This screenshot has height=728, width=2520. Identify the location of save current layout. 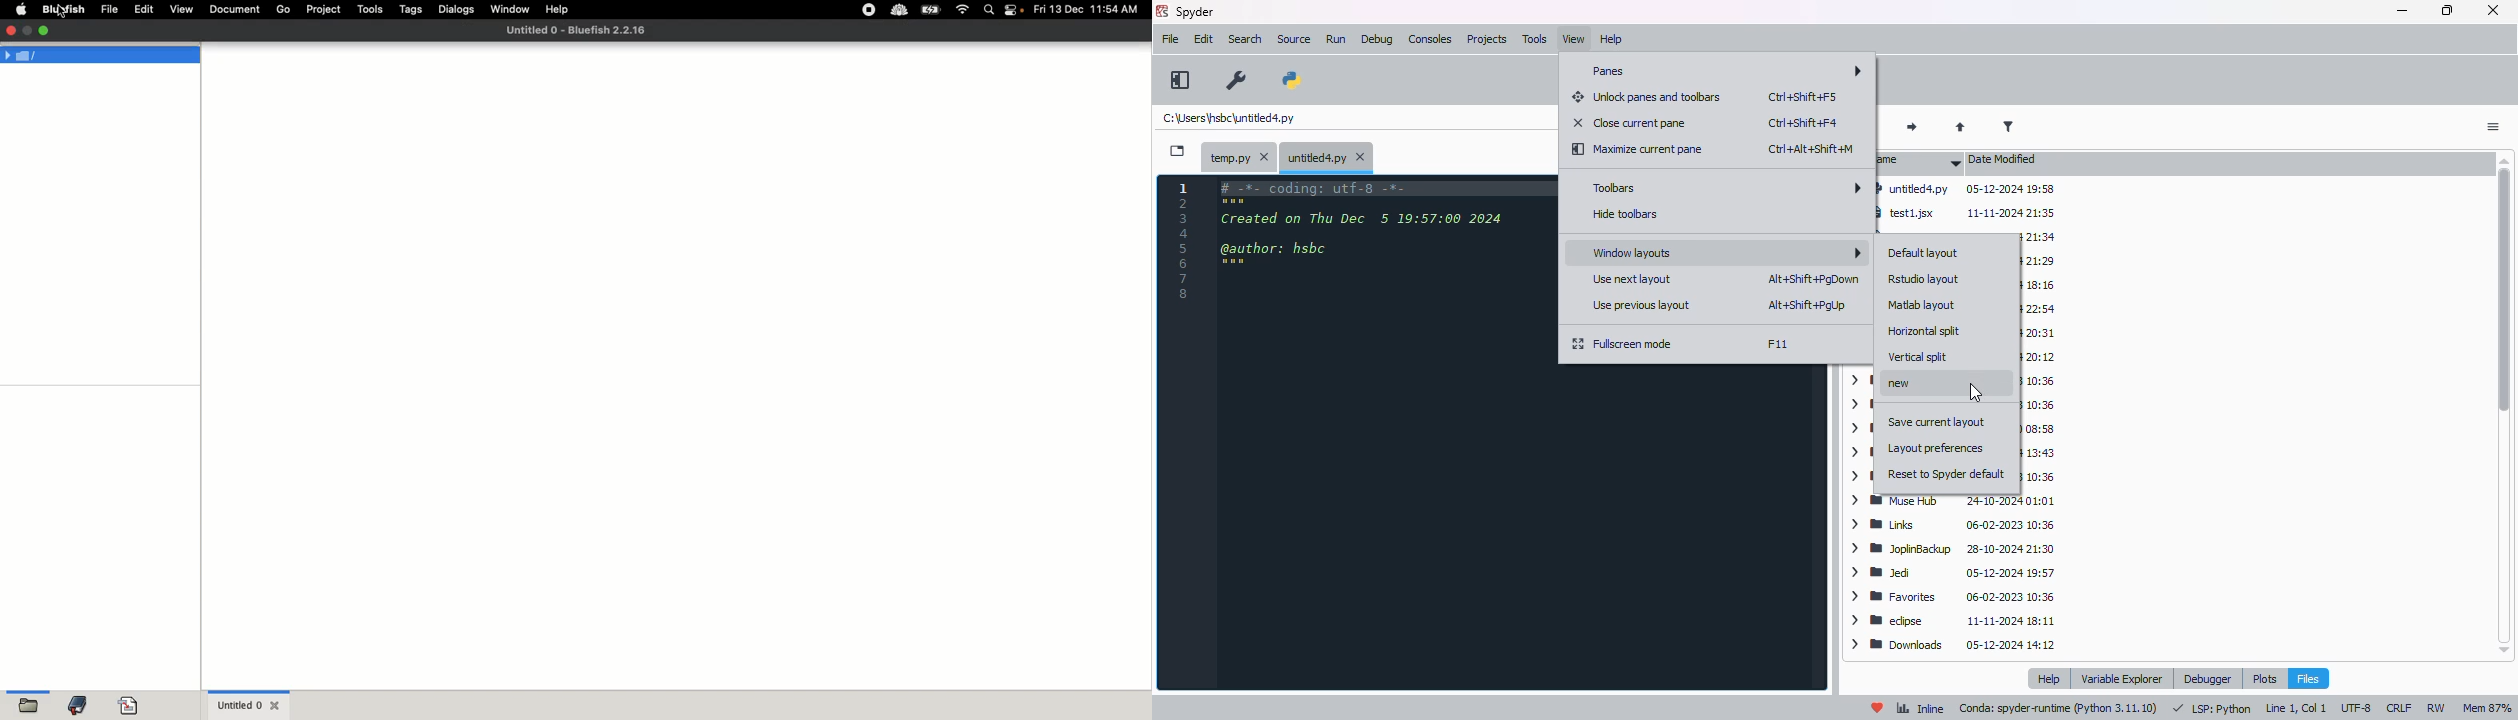
(1937, 422).